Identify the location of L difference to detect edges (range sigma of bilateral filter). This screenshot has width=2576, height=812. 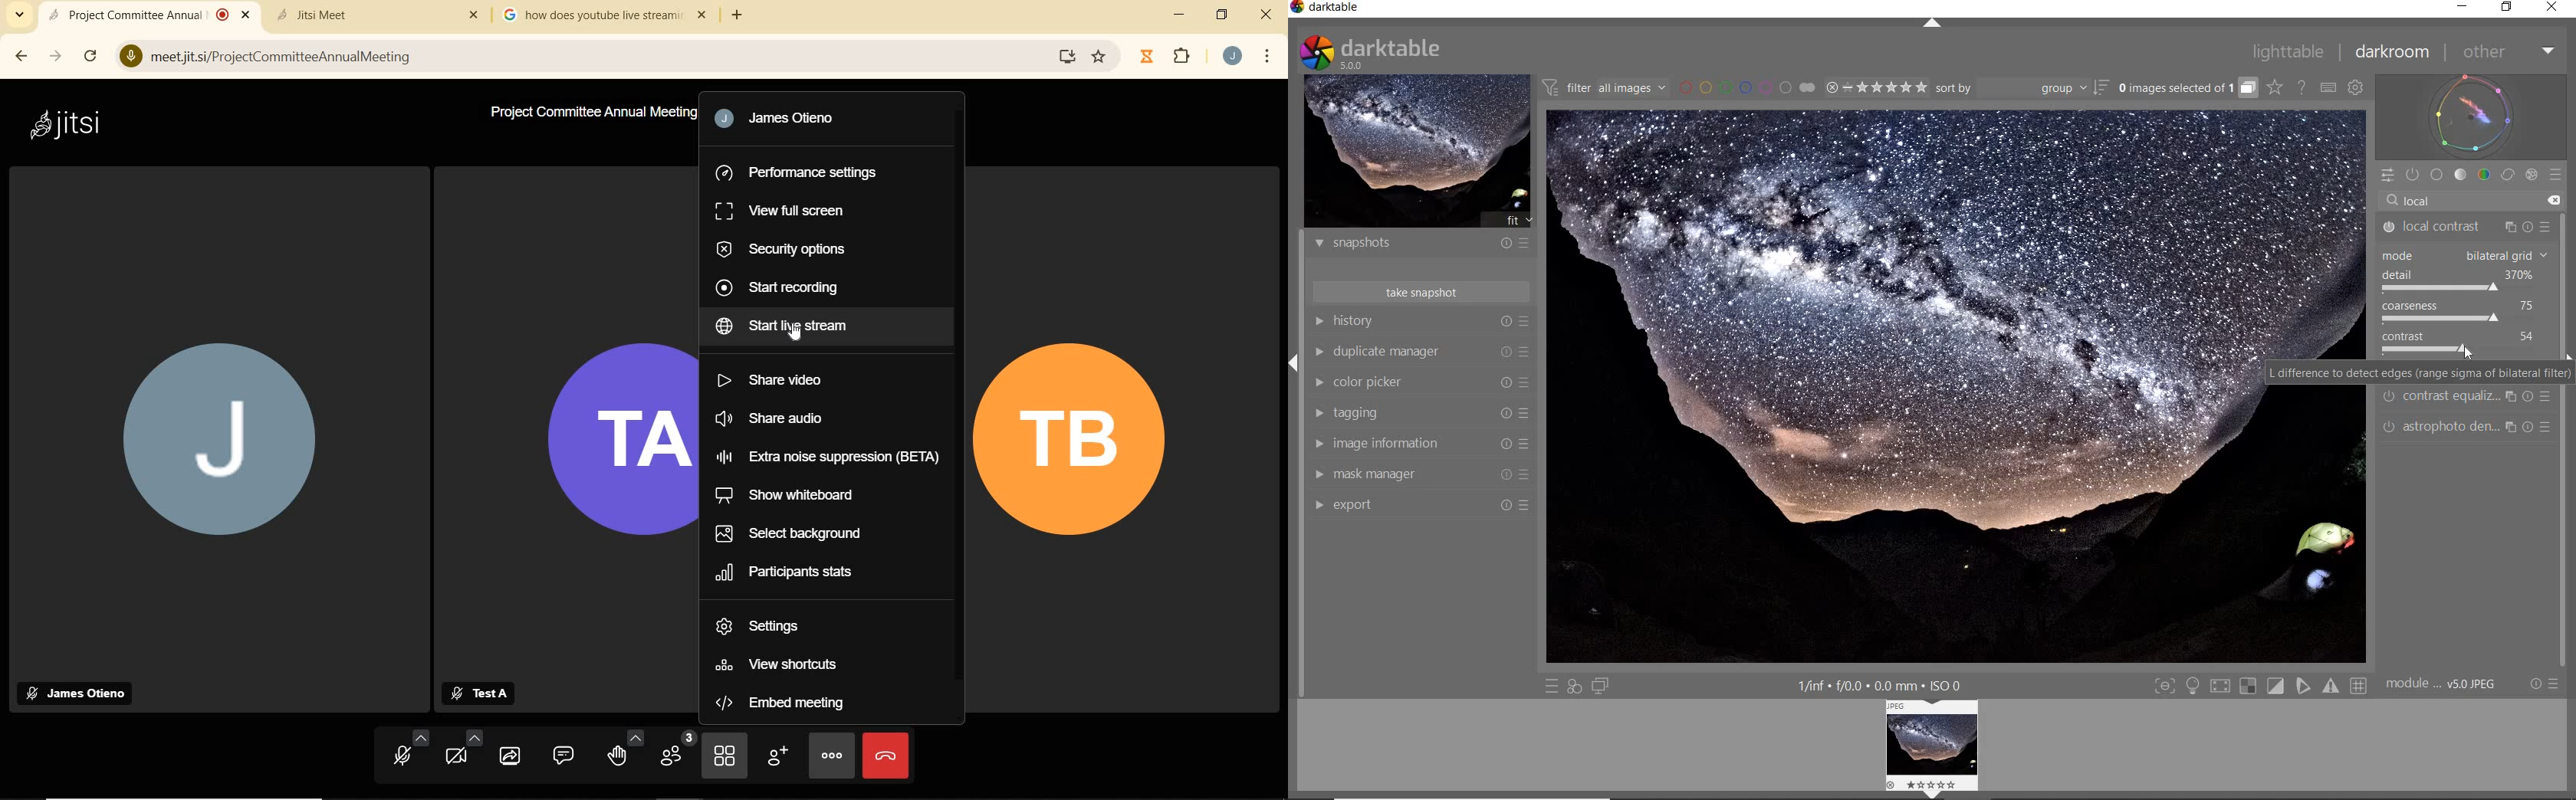
(2419, 371).